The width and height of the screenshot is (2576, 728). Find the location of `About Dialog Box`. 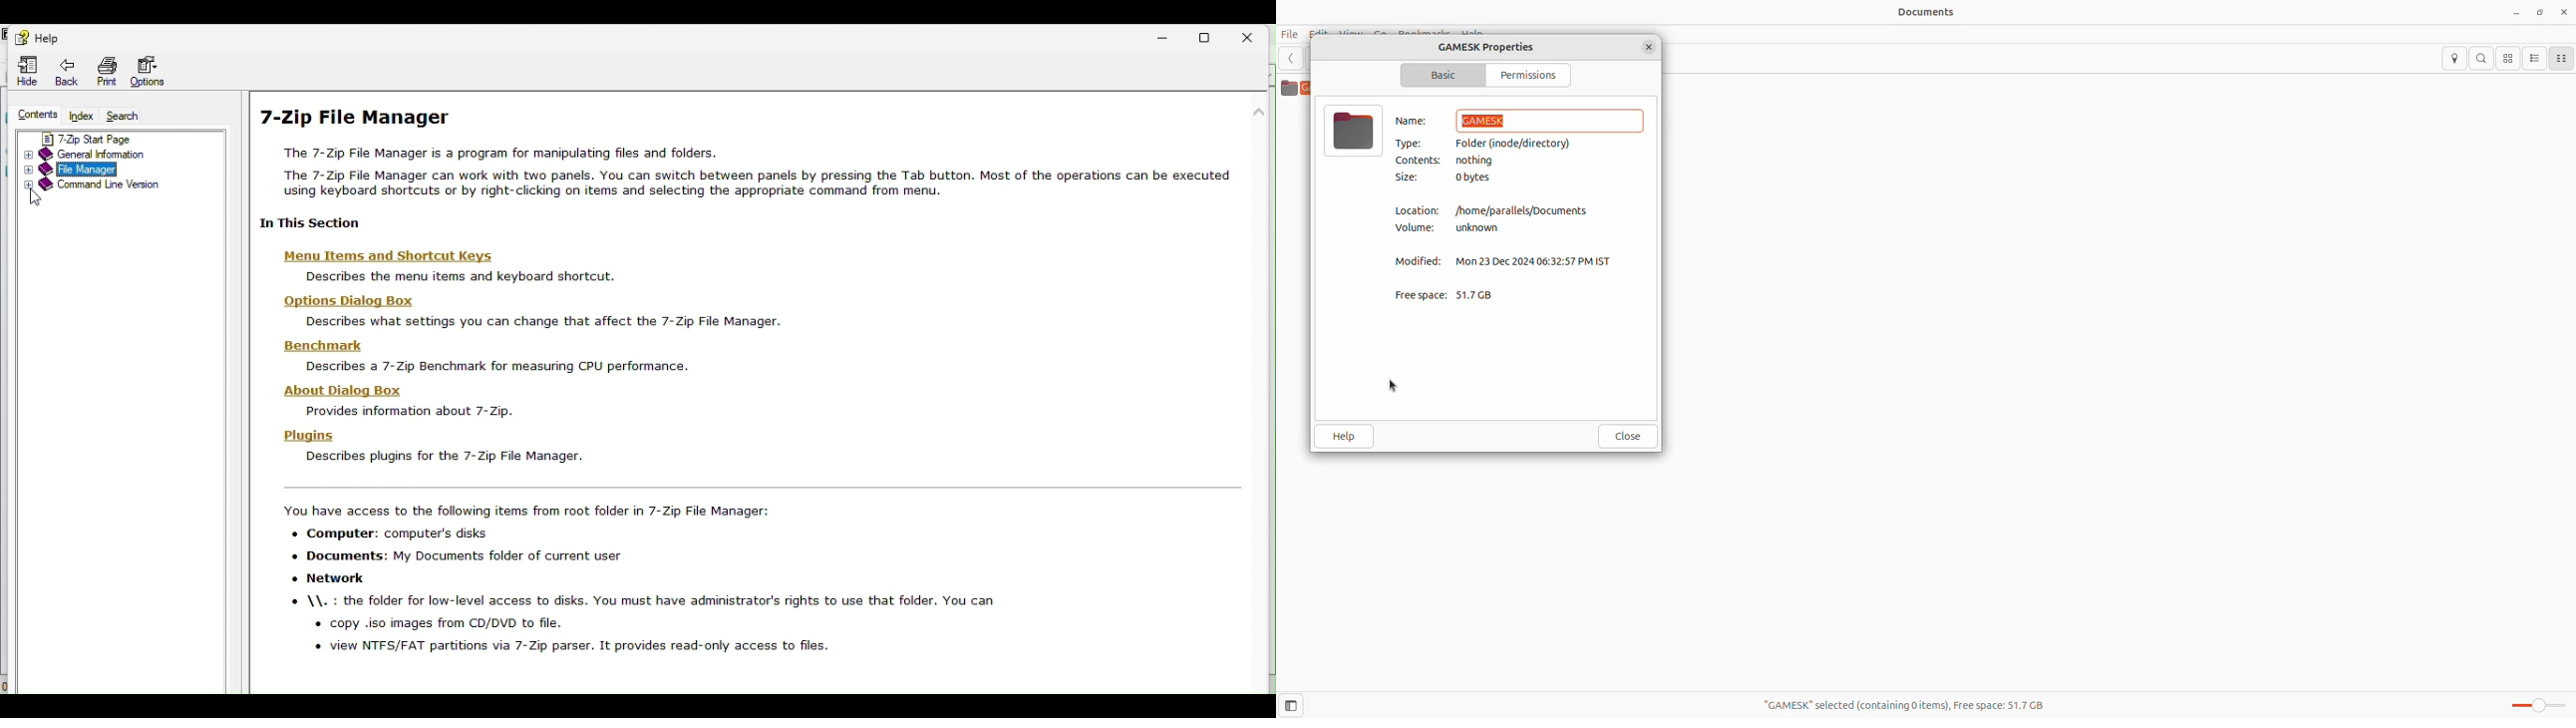

About Dialog Box is located at coordinates (345, 391).